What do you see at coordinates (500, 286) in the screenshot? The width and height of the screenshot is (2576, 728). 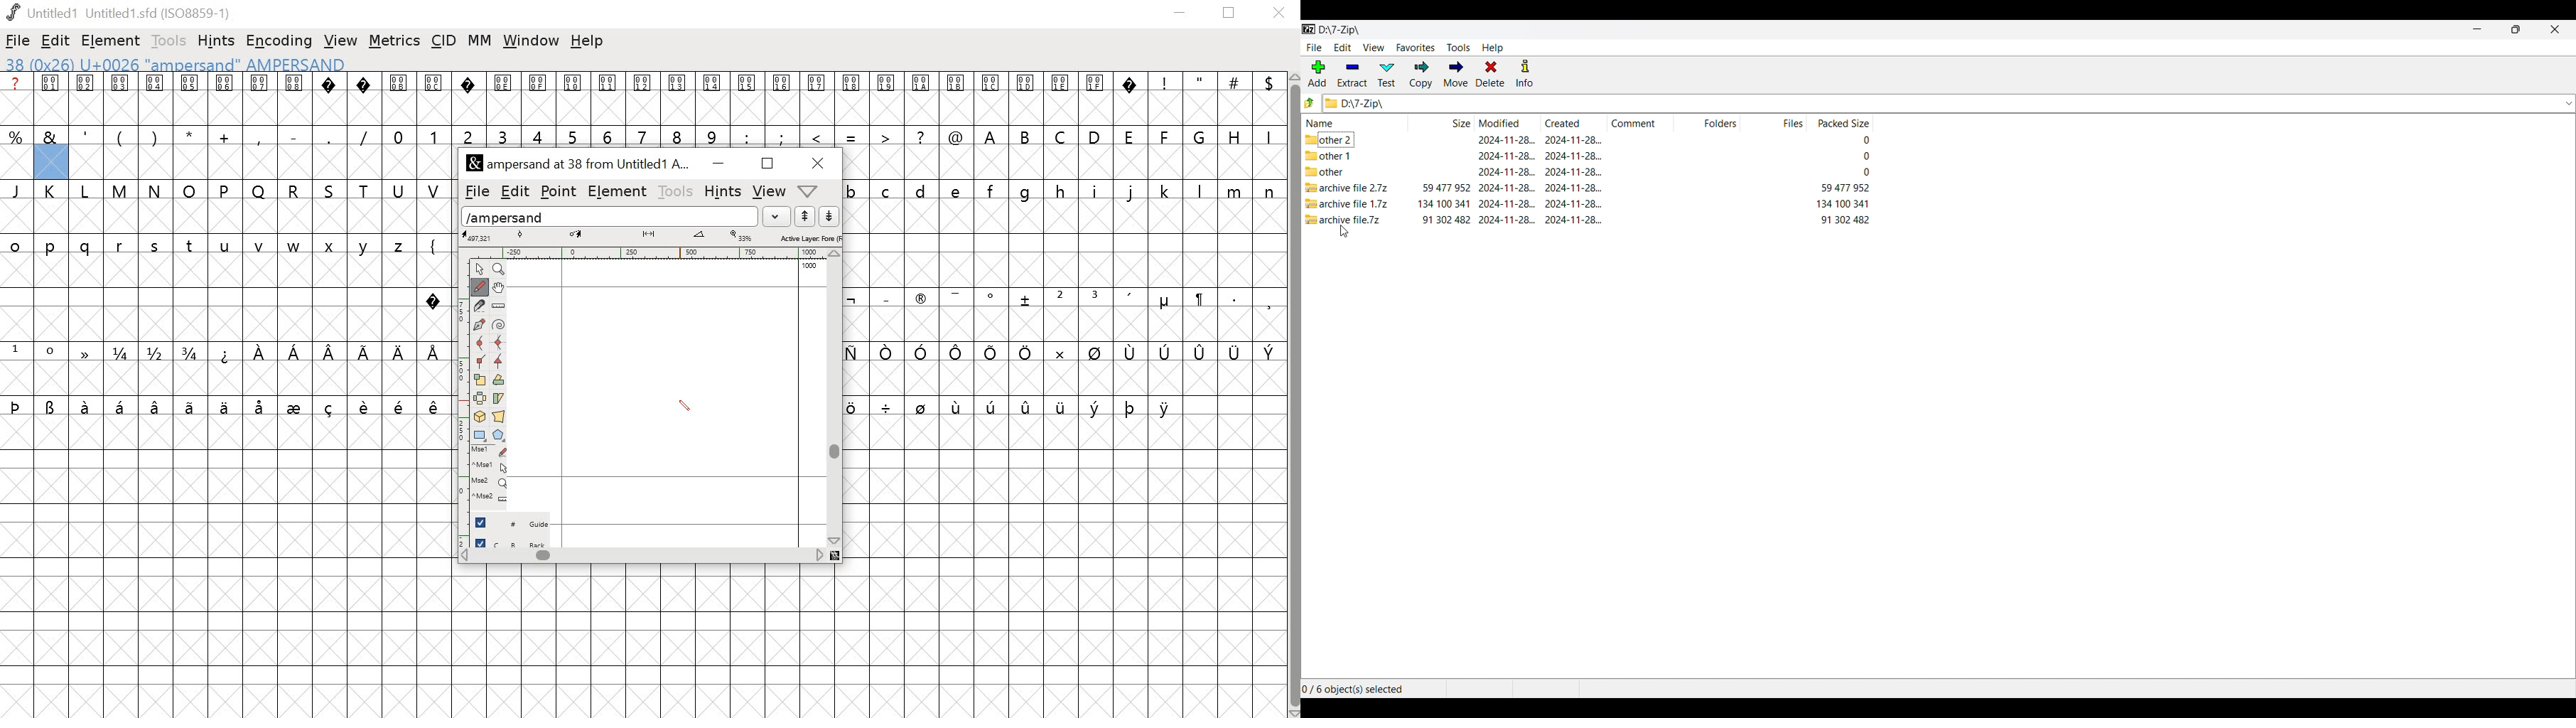 I see `scroll by hand` at bounding box center [500, 286].